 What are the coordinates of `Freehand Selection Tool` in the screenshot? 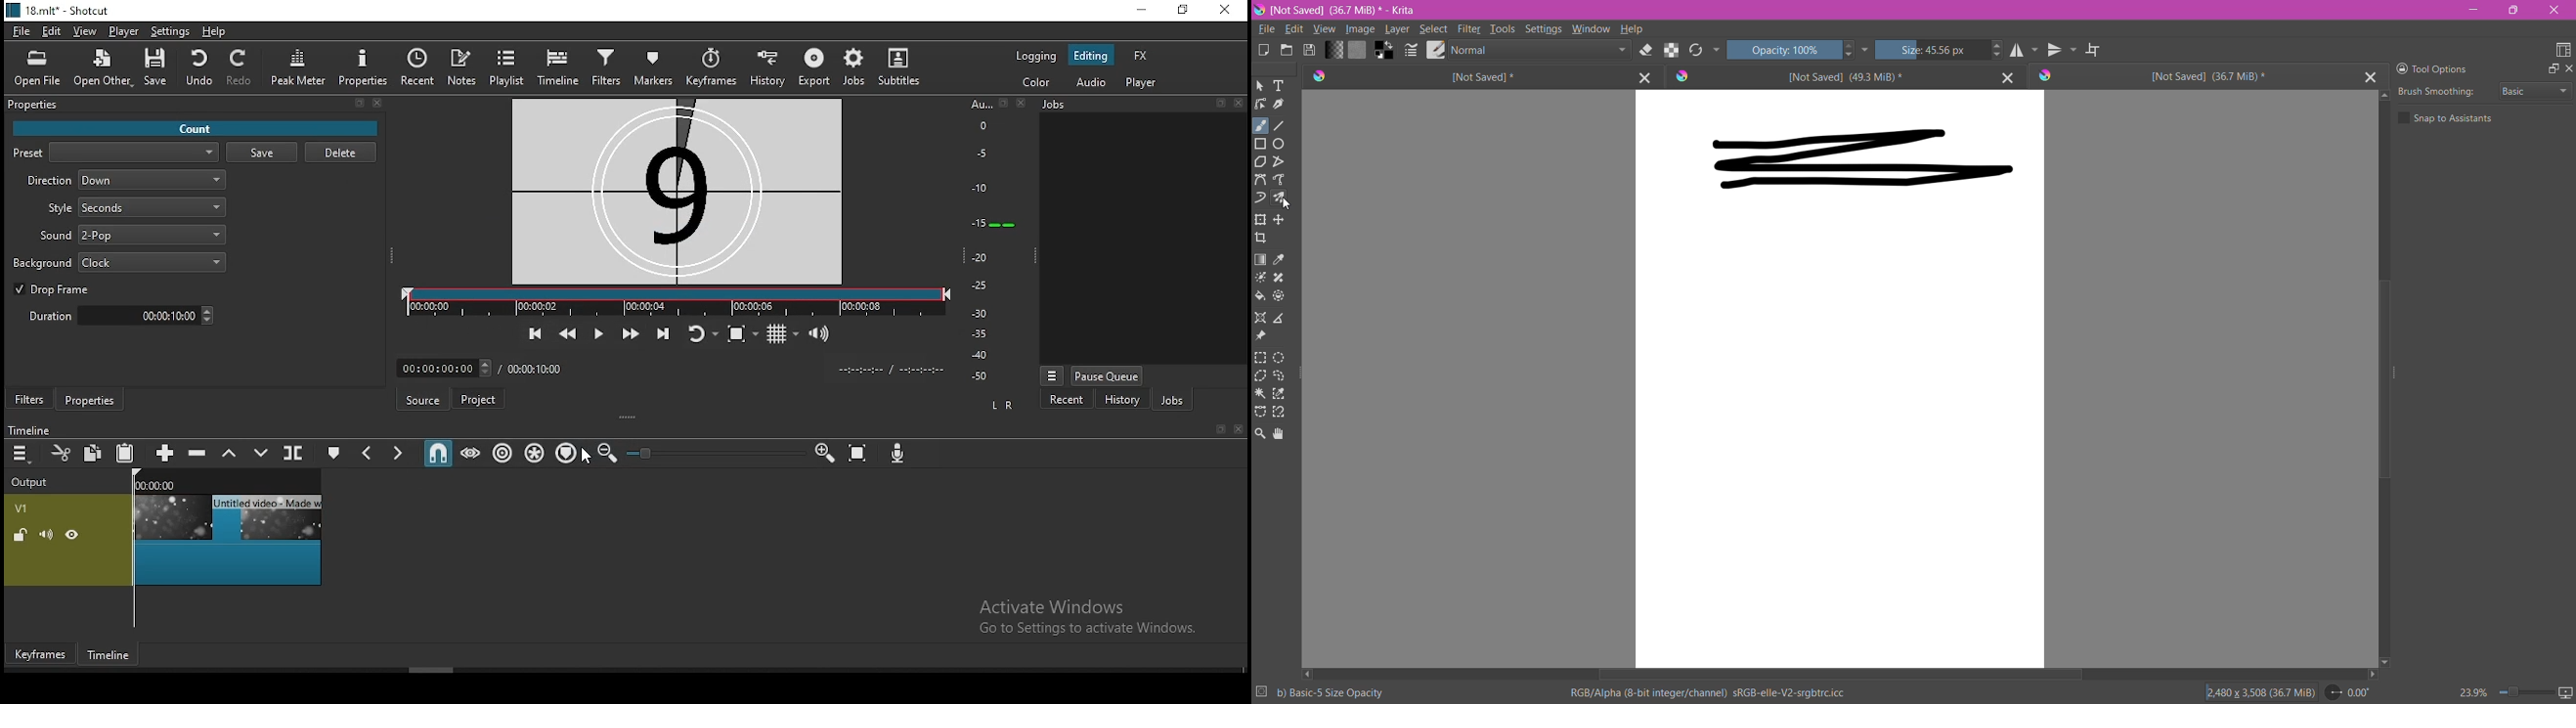 It's located at (1280, 376).